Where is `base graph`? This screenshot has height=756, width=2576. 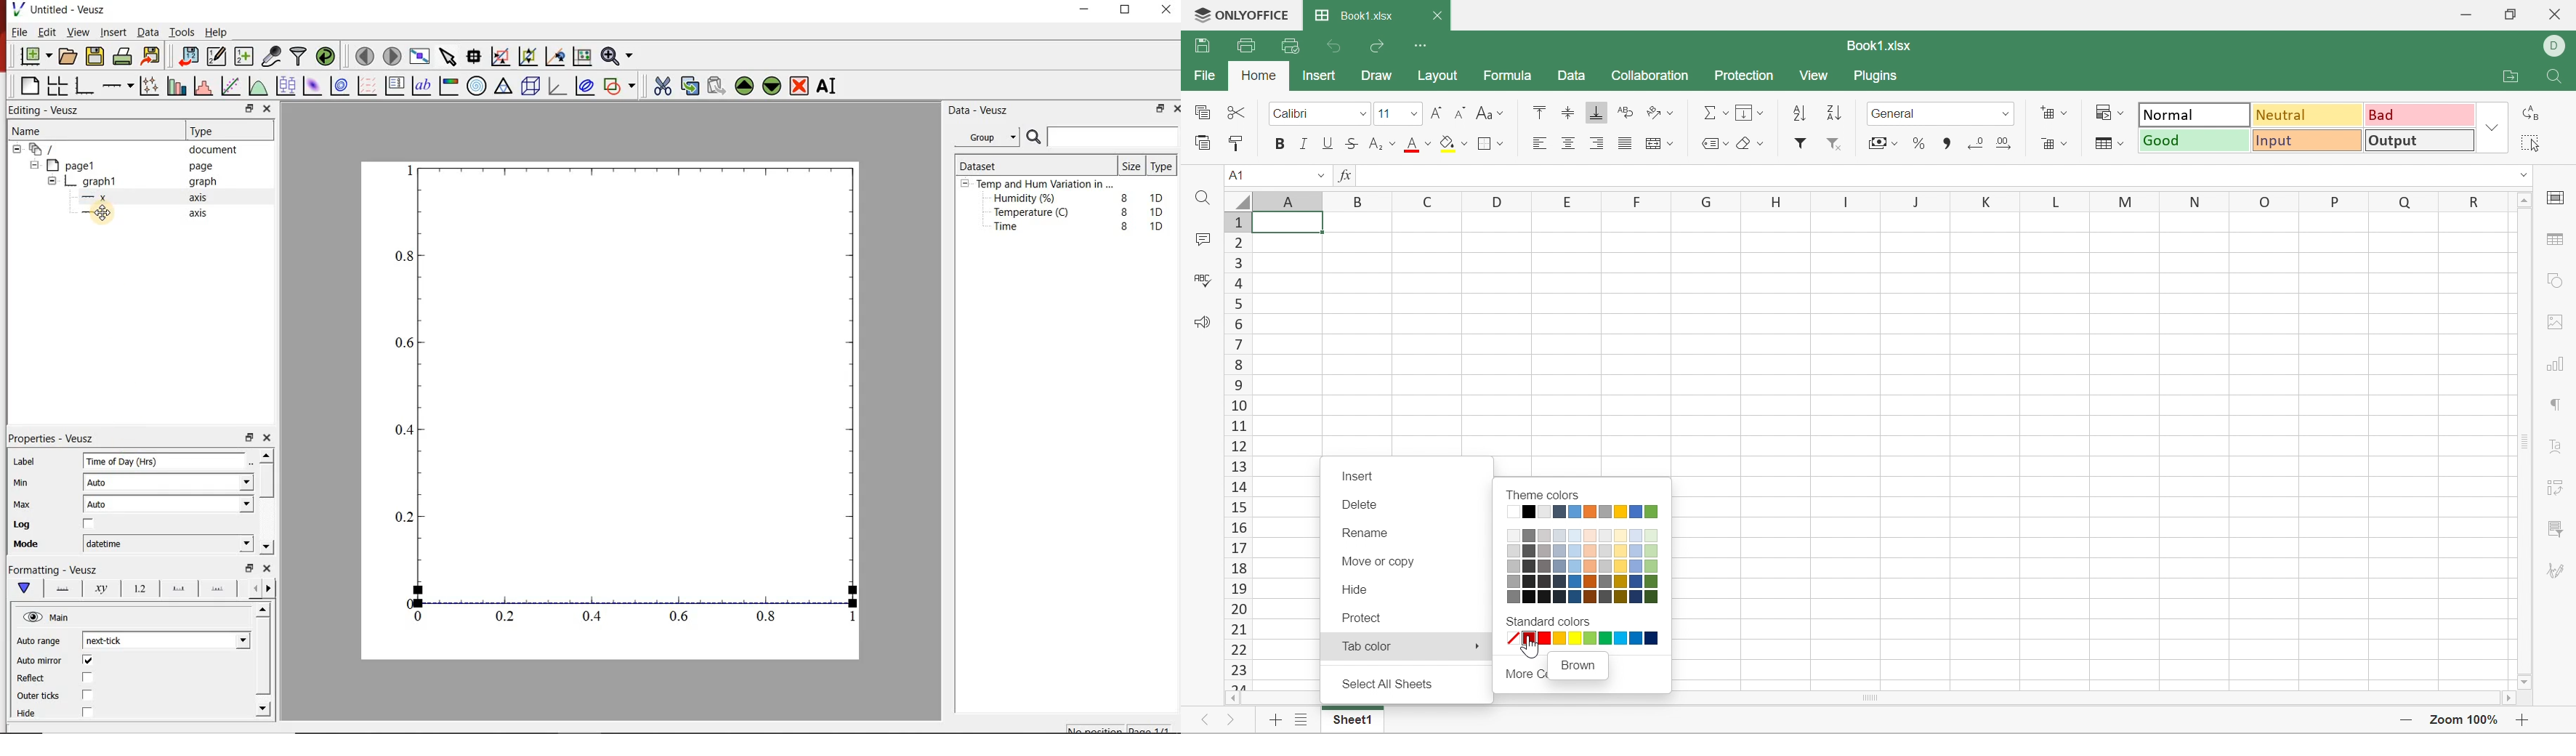
base graph is located at coordinates (86, 84).